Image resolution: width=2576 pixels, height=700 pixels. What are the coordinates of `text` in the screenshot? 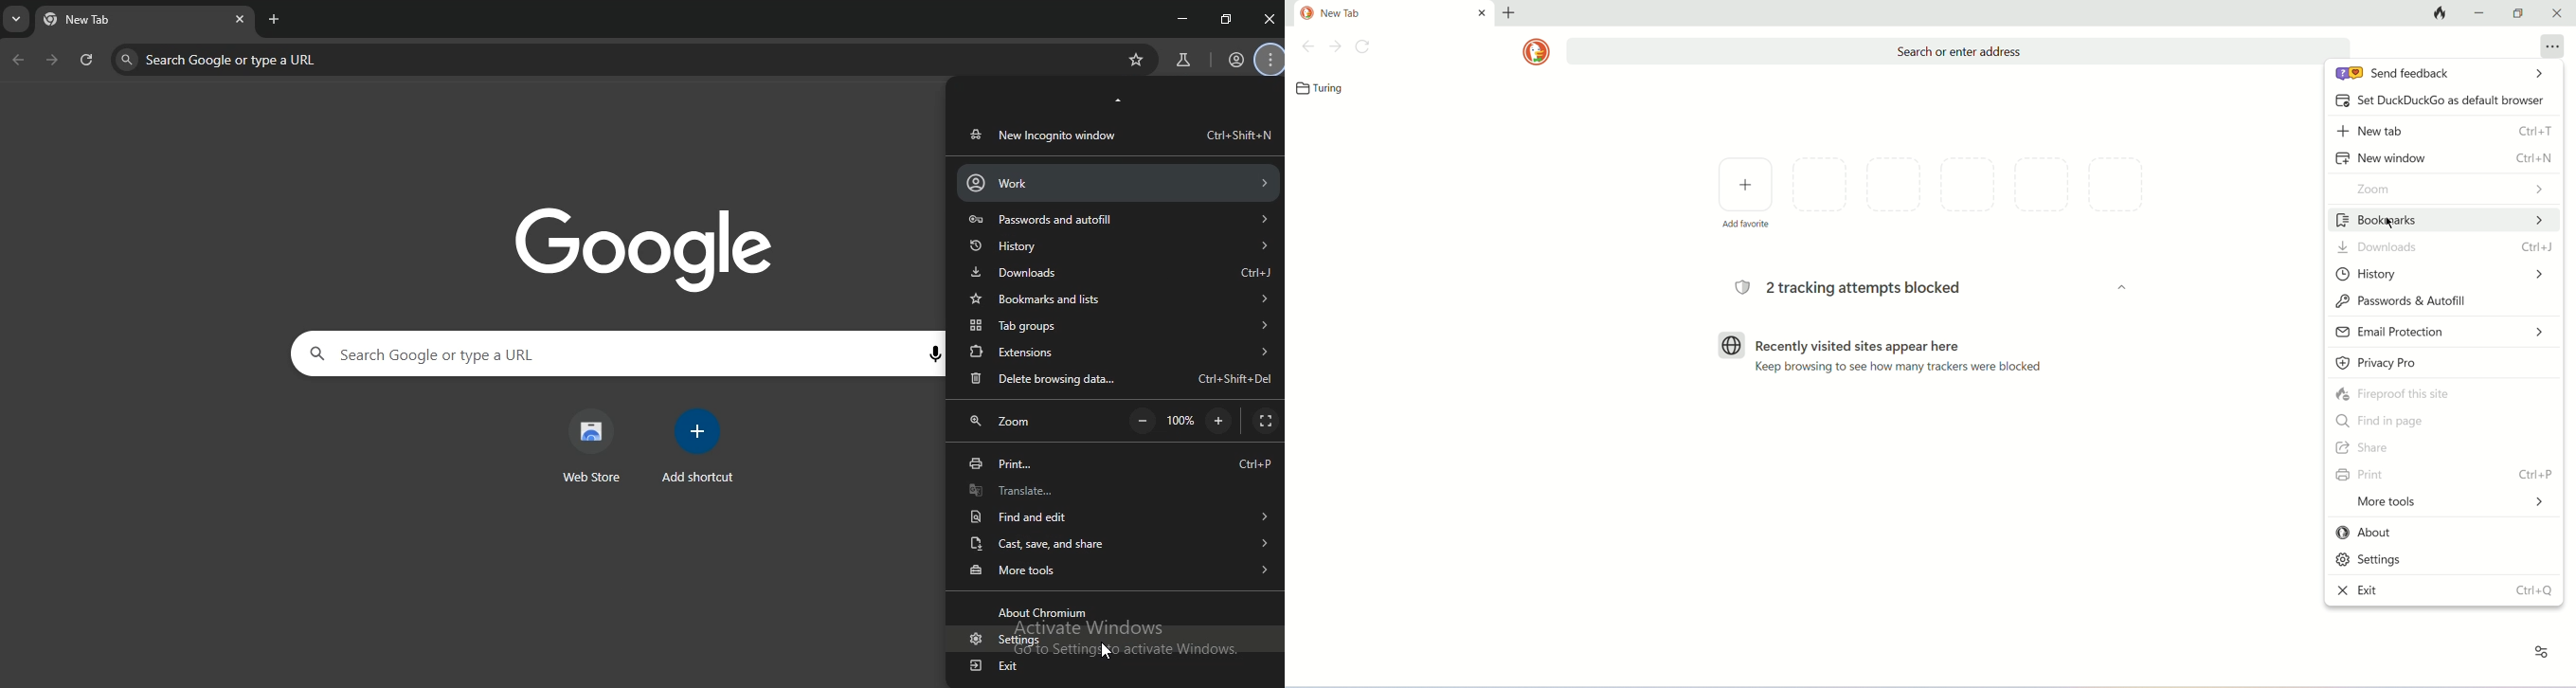 It's located at (1046, 612).